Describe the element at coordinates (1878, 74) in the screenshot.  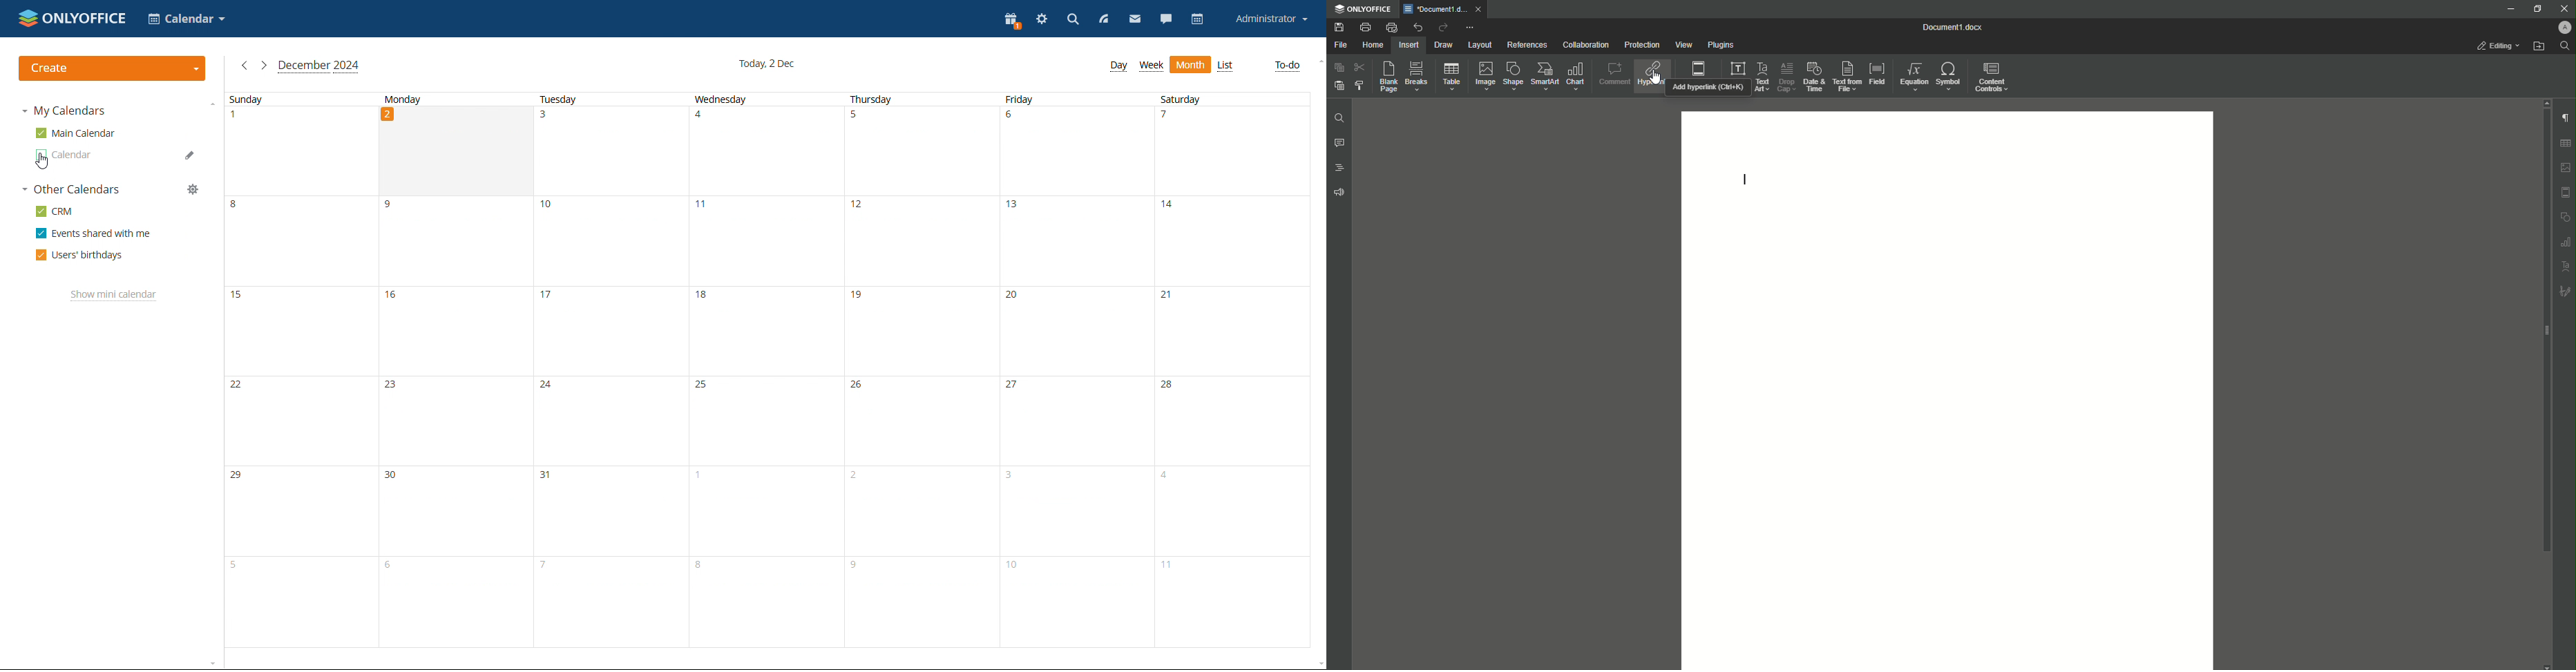
I see `Field` at that location.